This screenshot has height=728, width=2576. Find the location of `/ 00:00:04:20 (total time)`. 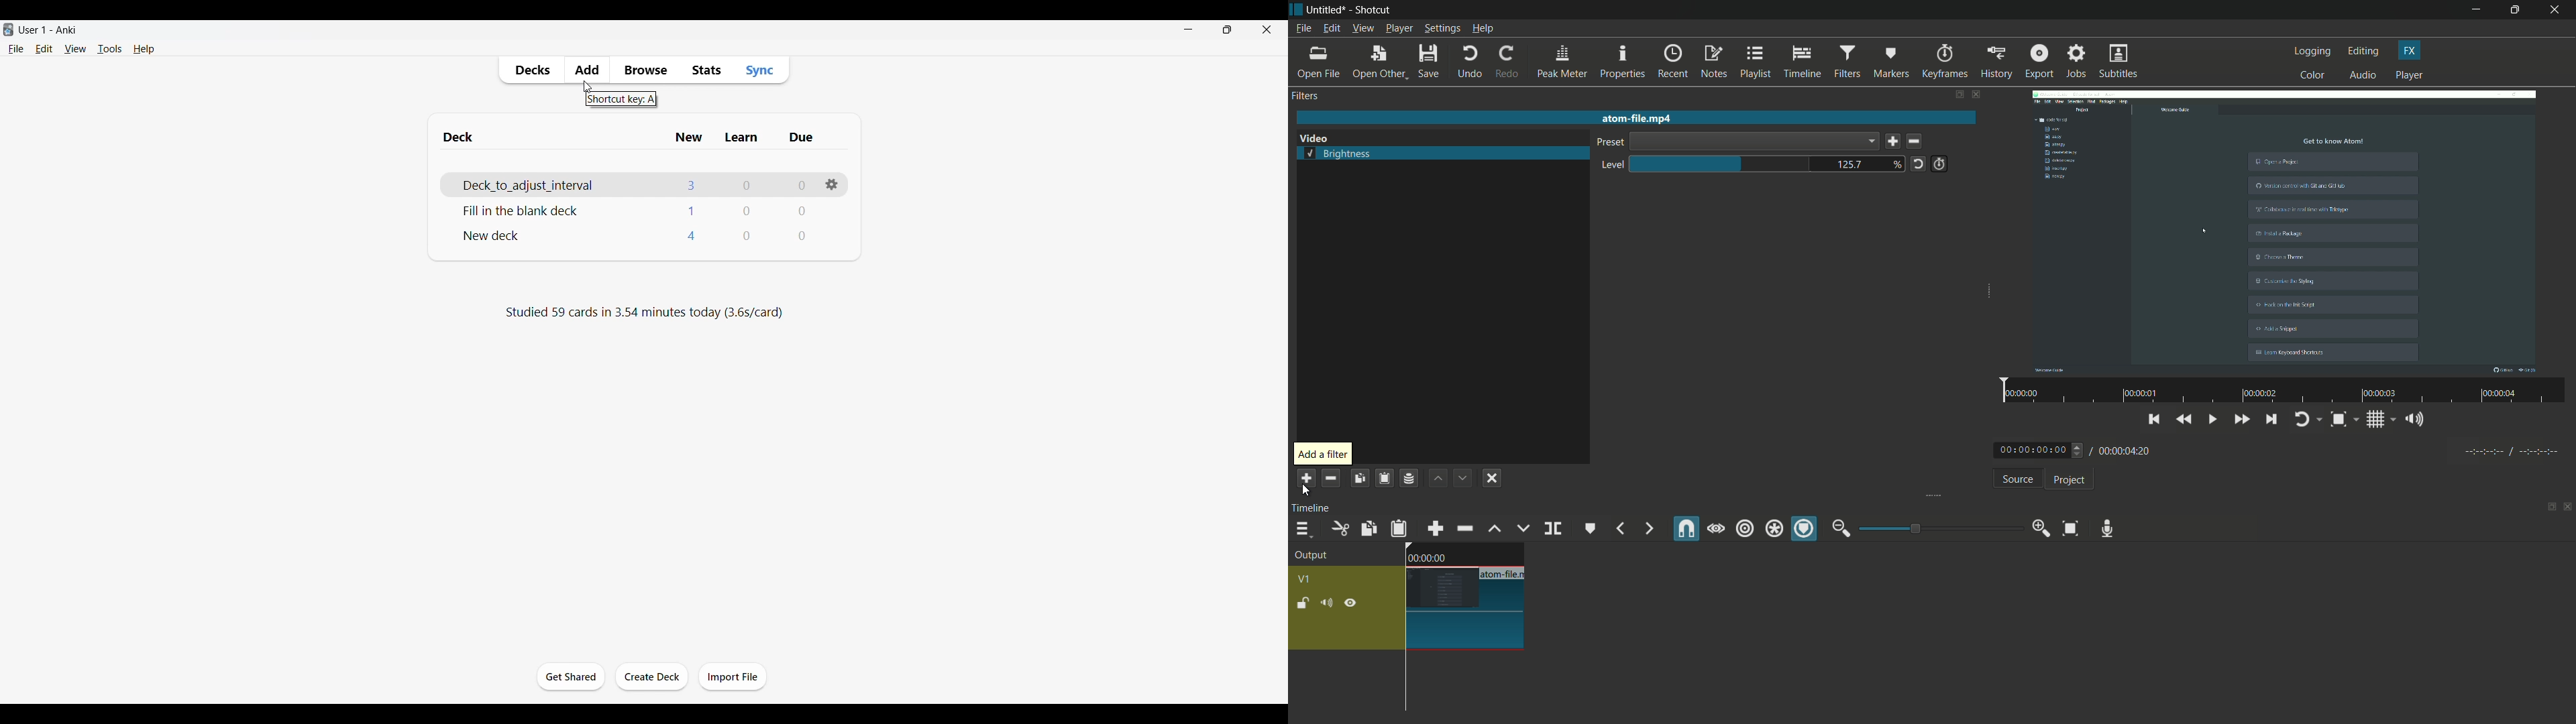

/ 00:00:04:20 (total time) is located at coordinates (2123, 448).